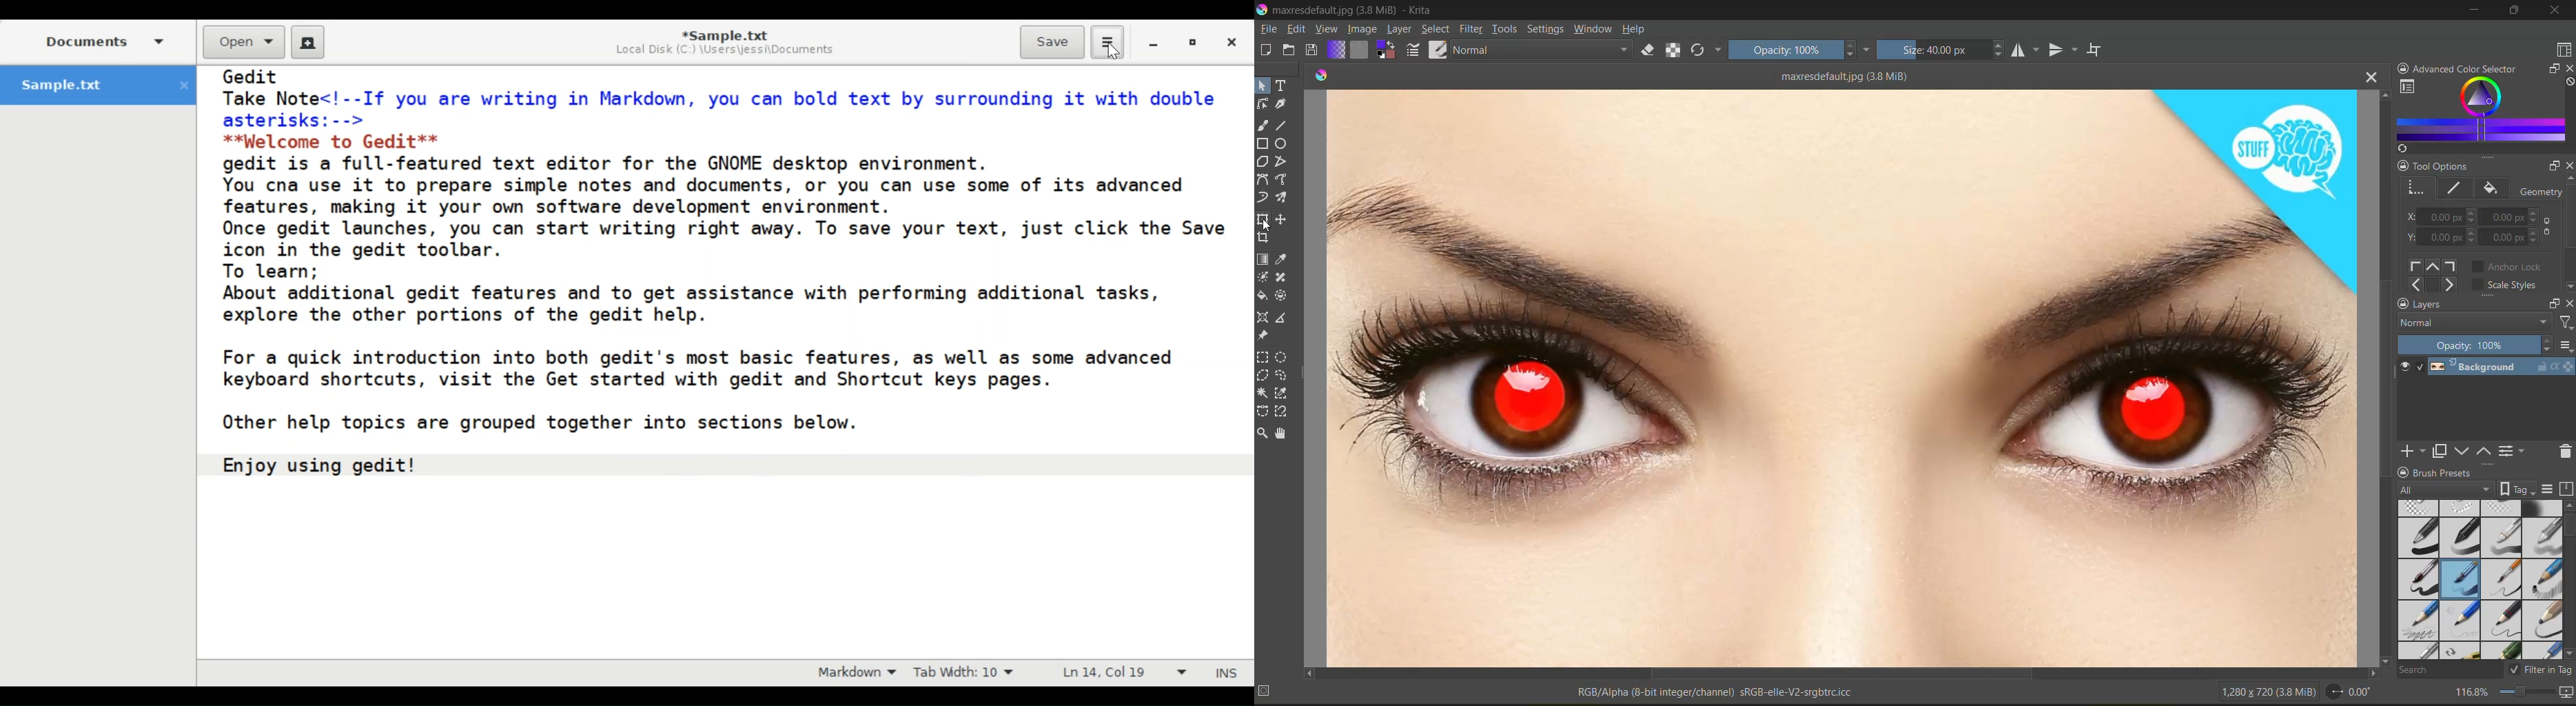 The height and width of the screenshot is (728, 2576). I want to click on Navigation, so click(2433, 274).